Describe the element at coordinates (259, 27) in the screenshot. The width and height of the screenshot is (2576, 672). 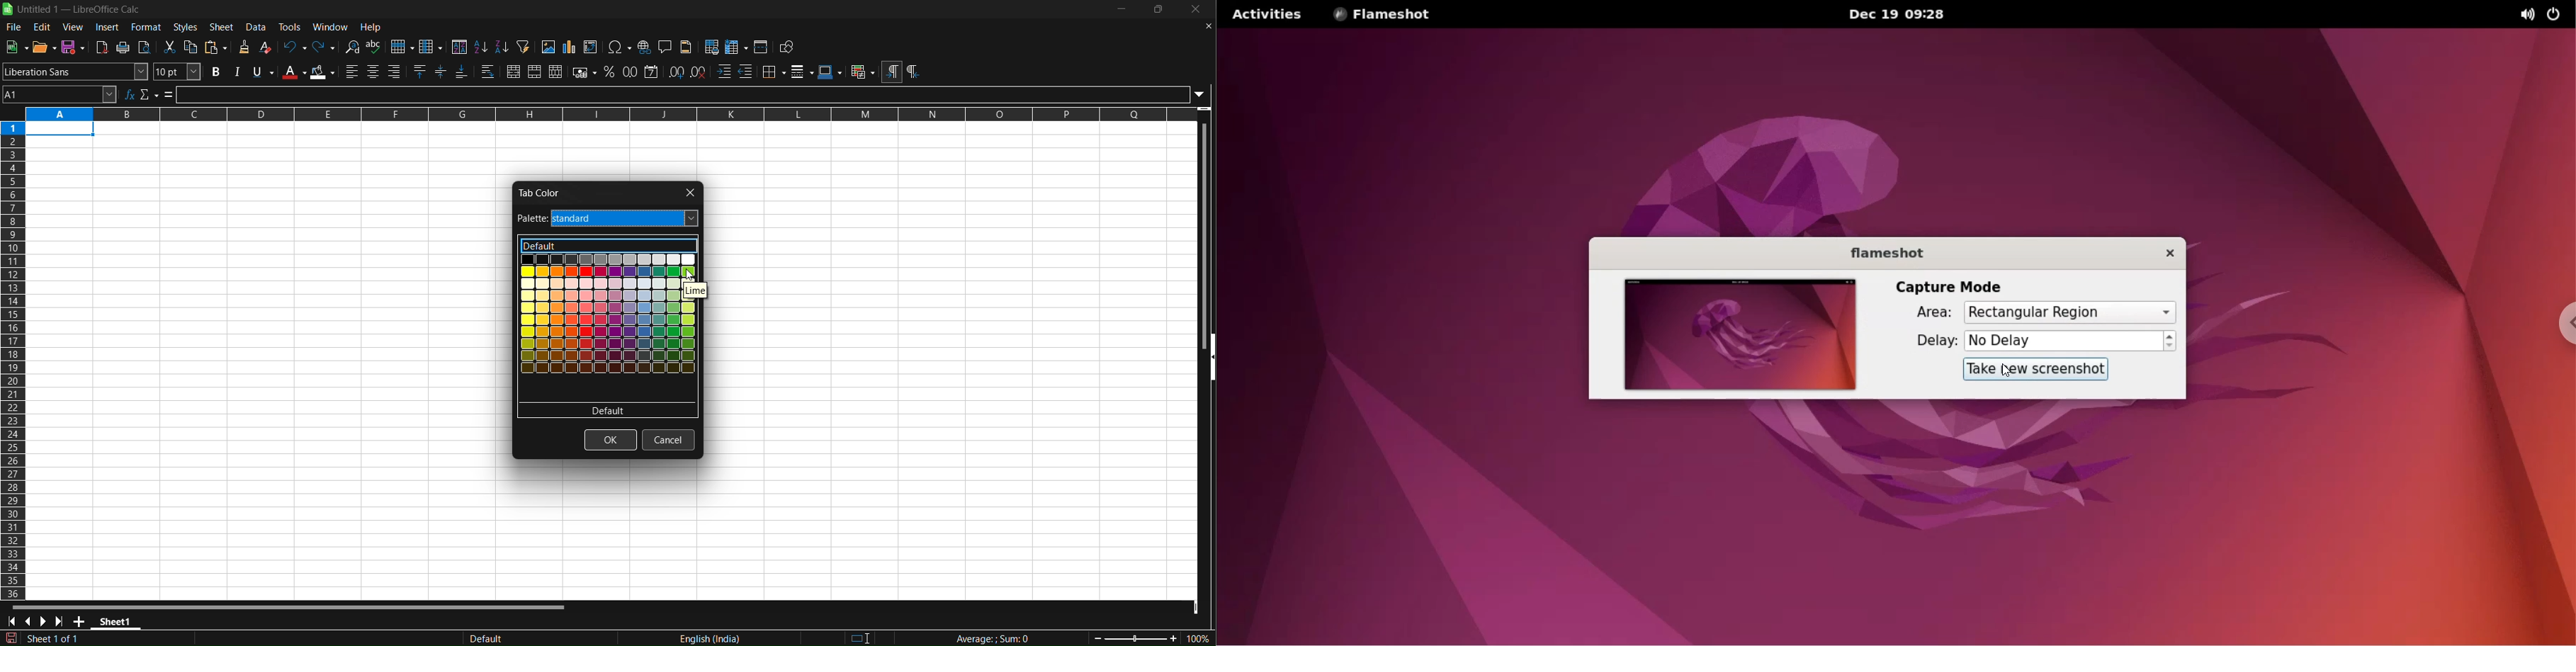
I see `data` at that location.